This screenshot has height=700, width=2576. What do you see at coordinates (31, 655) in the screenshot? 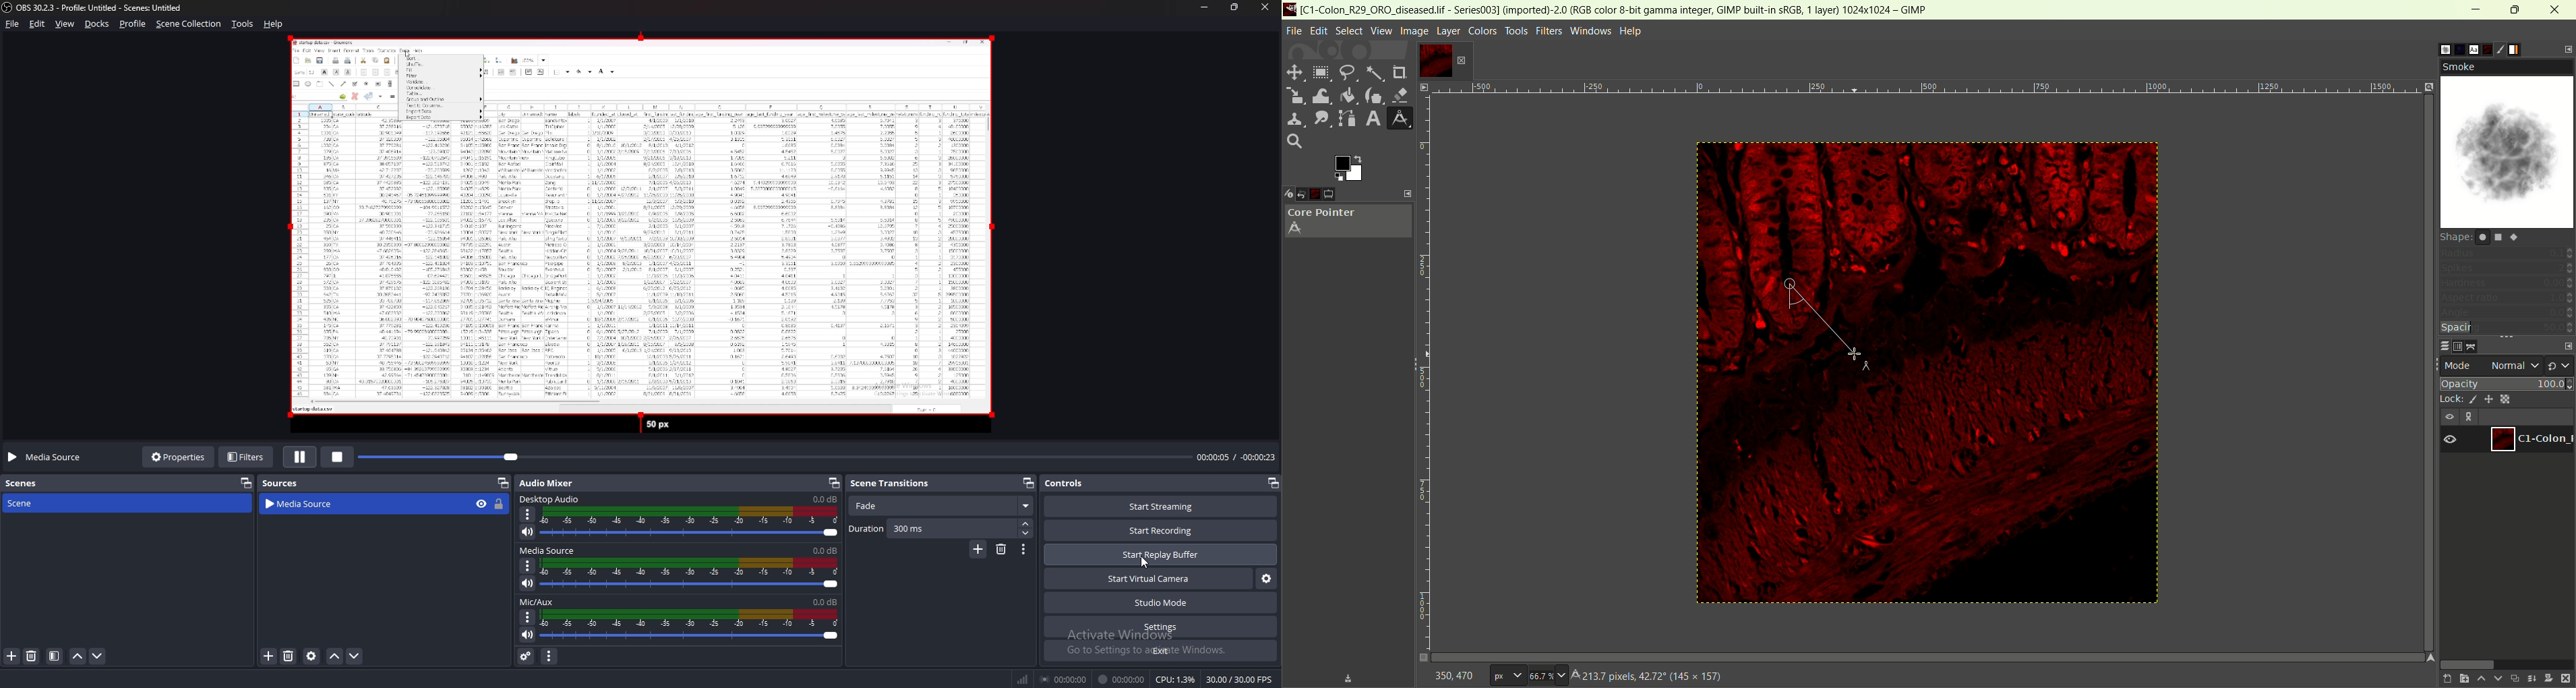
I see `delete scene` at bounding box center [31, 655].